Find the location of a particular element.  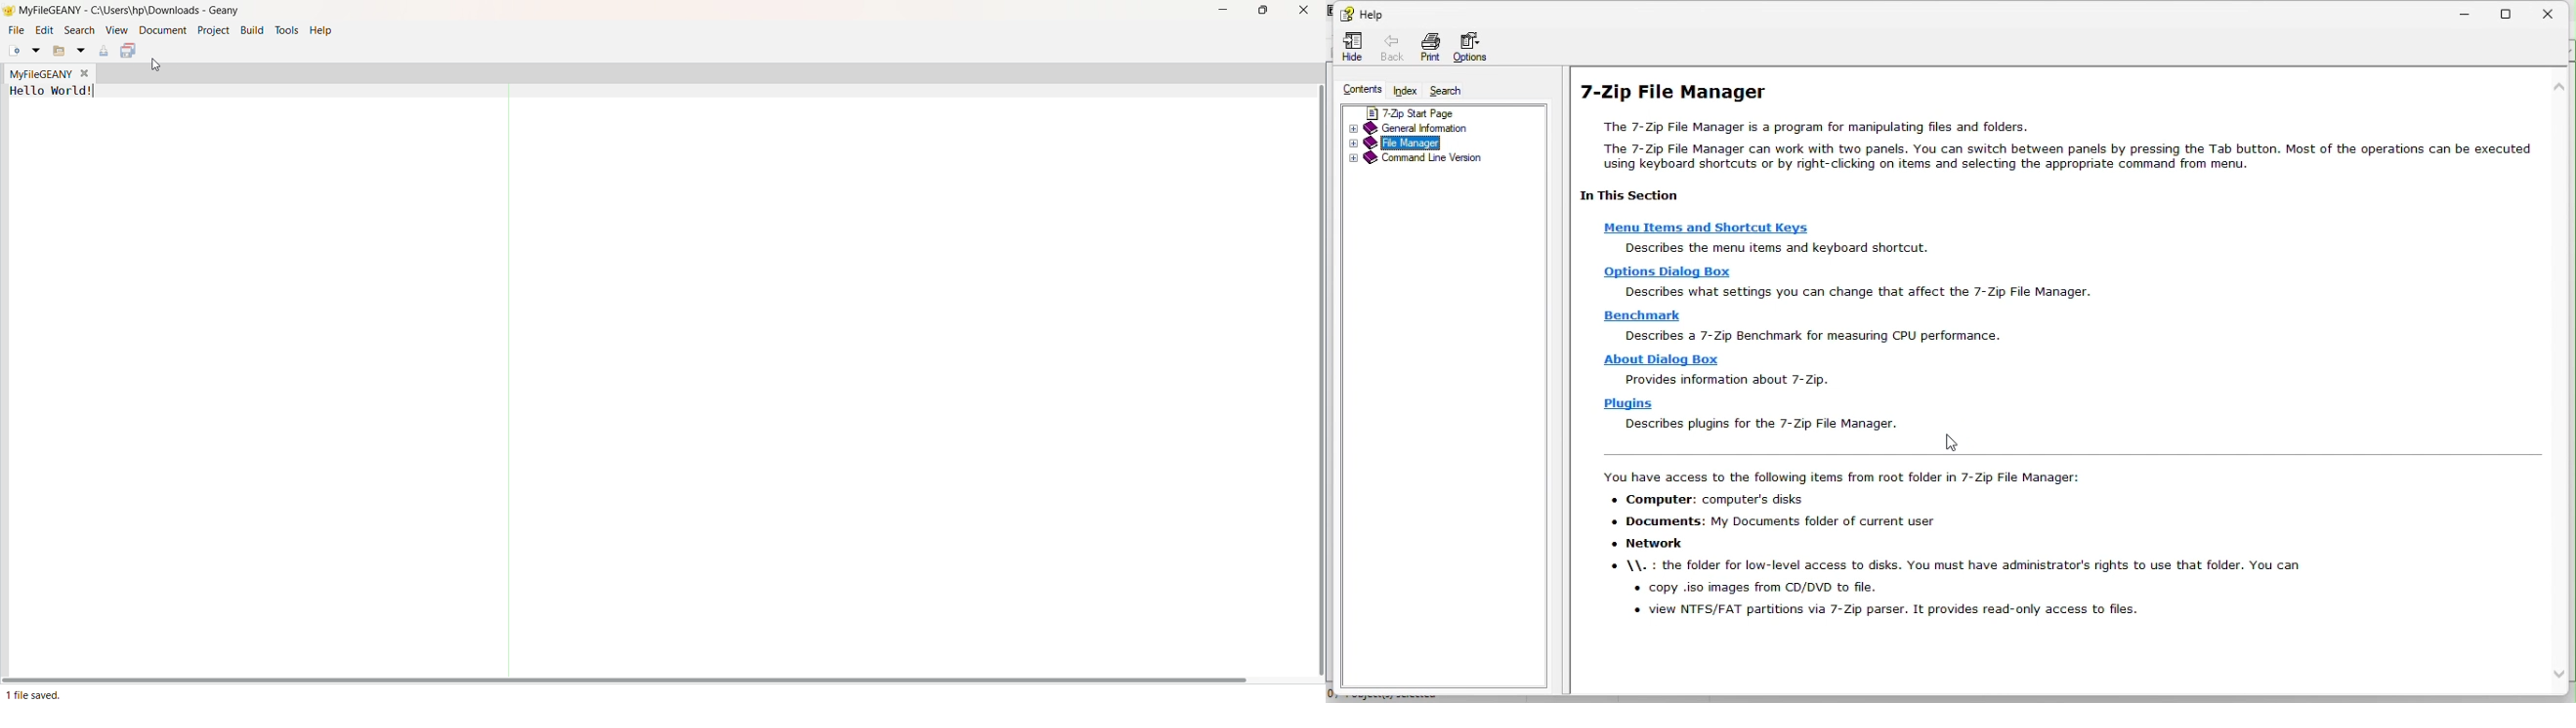

about dialog box is located at coordinates (1664, 362).